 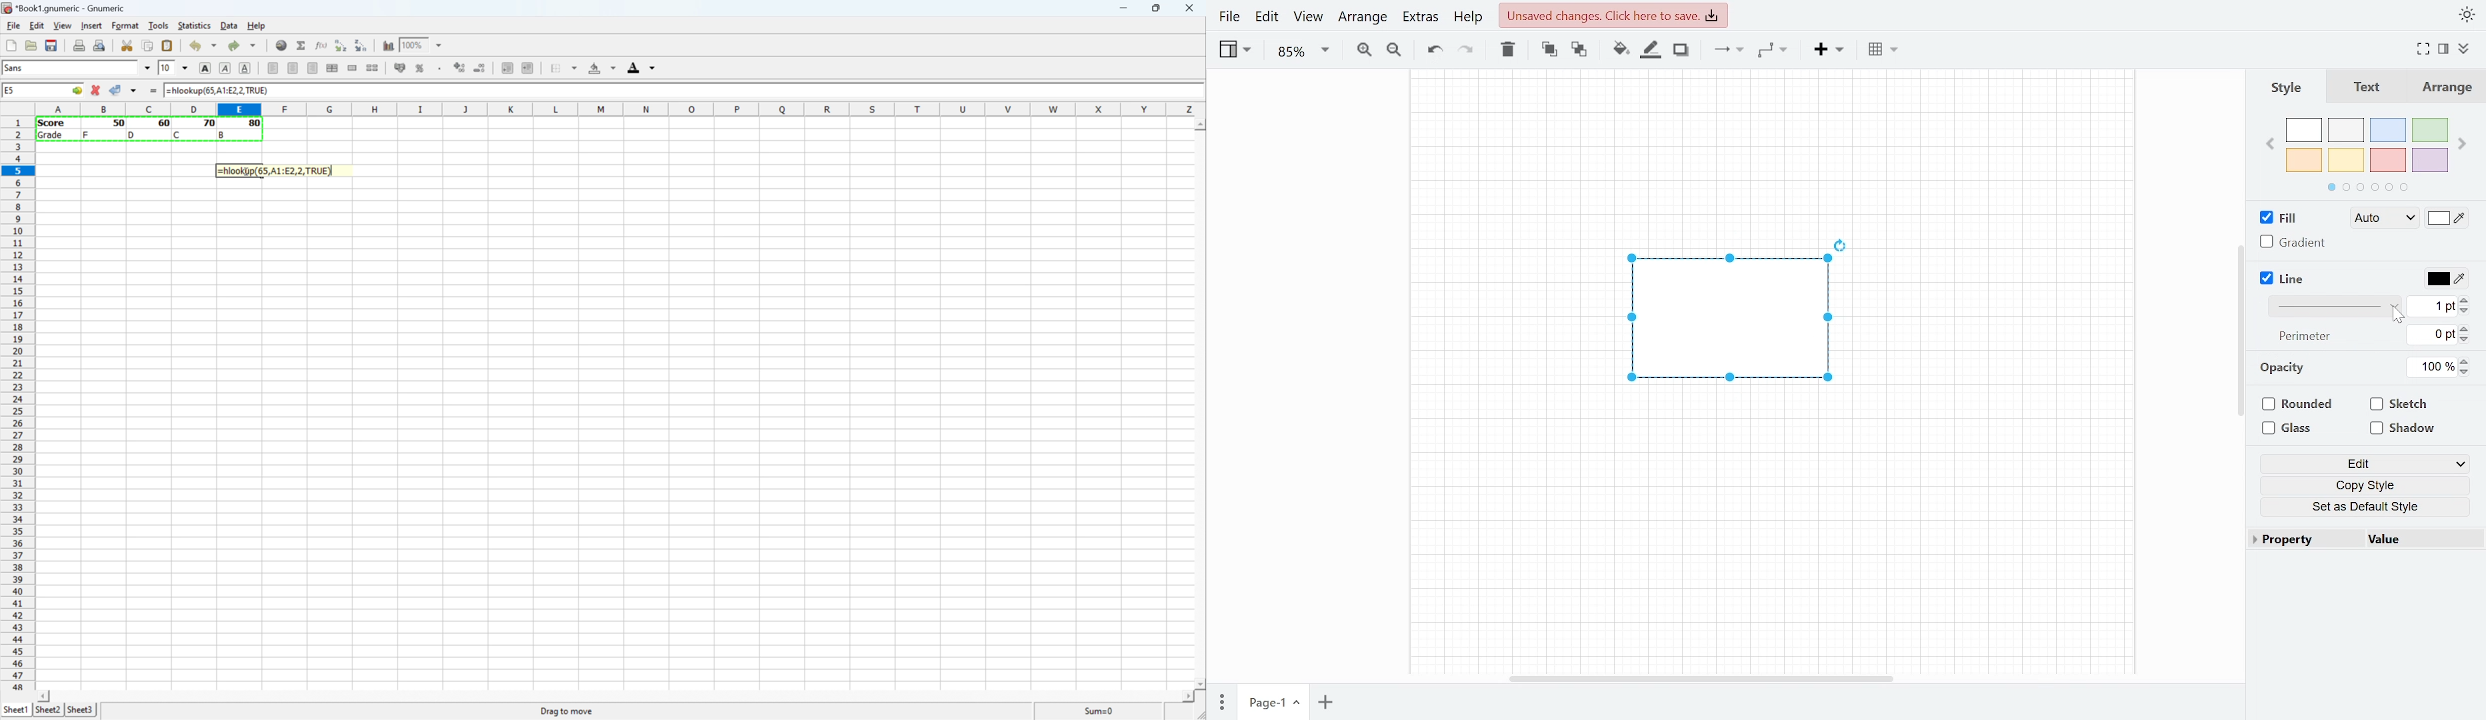 What do you see at coordinates (2467, 327) in the screenshot?
I see `Increase perimeter` at bounding box center [2467, 327].